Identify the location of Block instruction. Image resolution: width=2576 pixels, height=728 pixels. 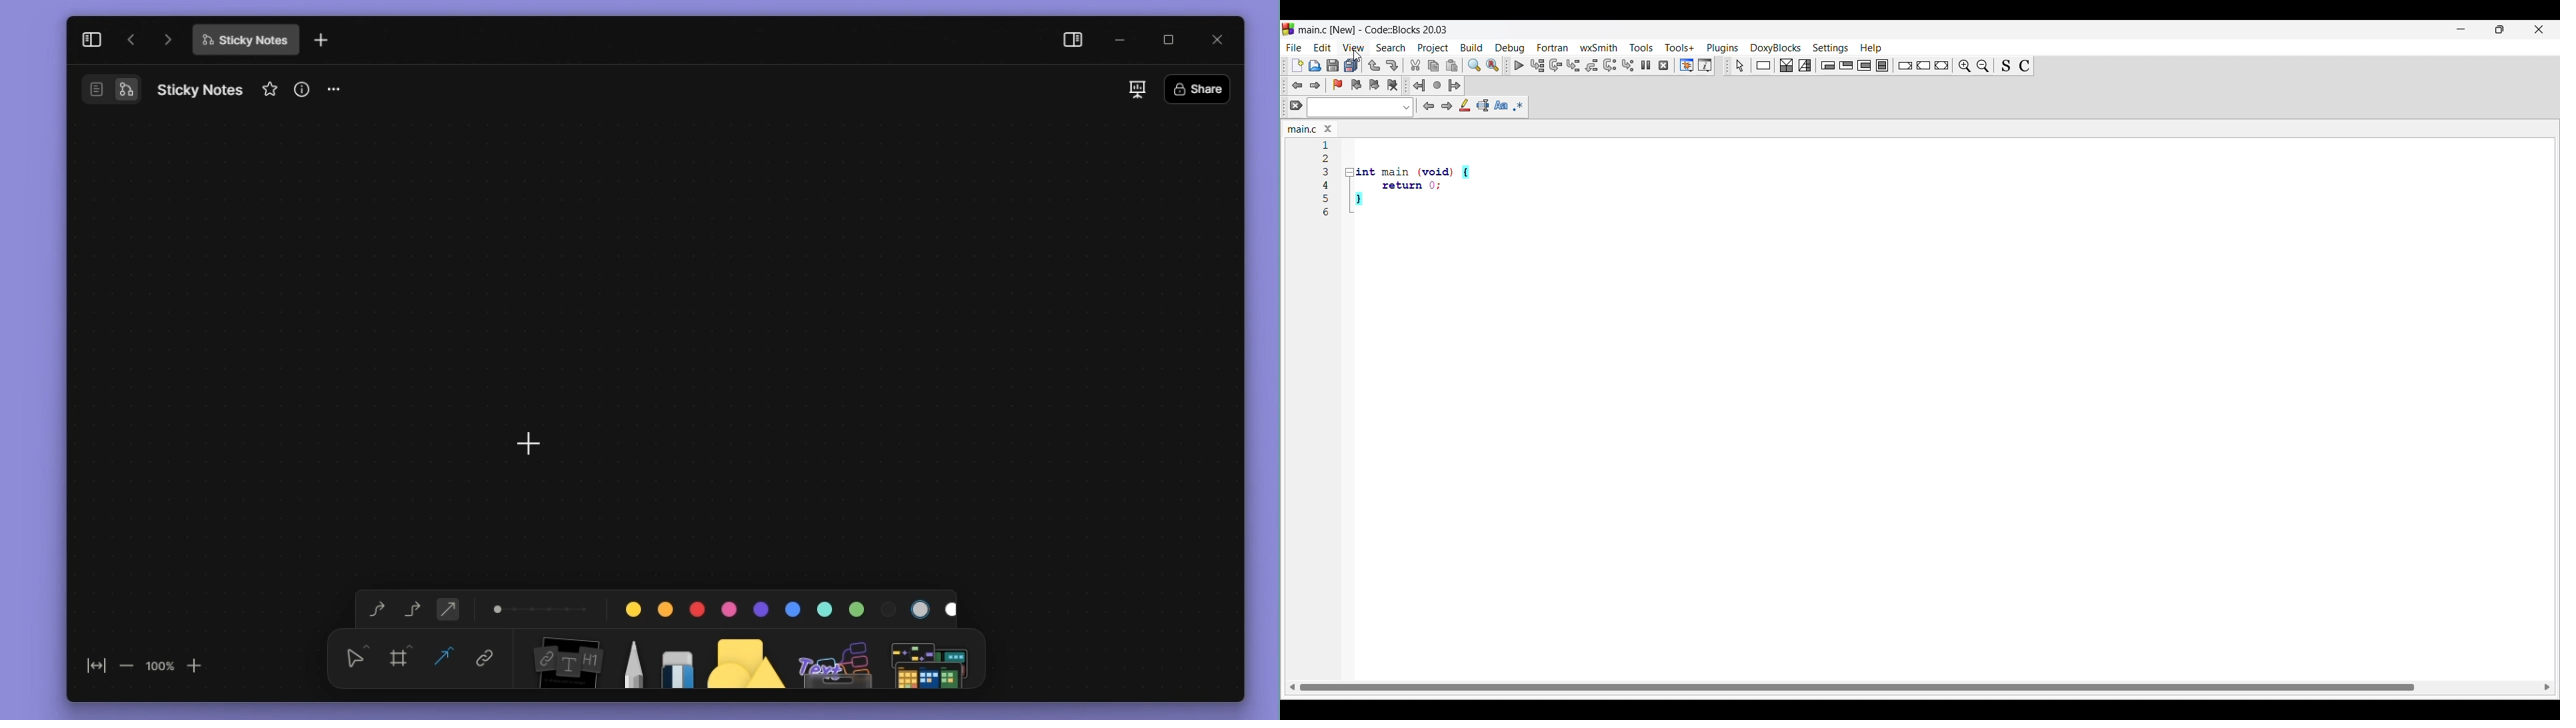
(1882, 65).